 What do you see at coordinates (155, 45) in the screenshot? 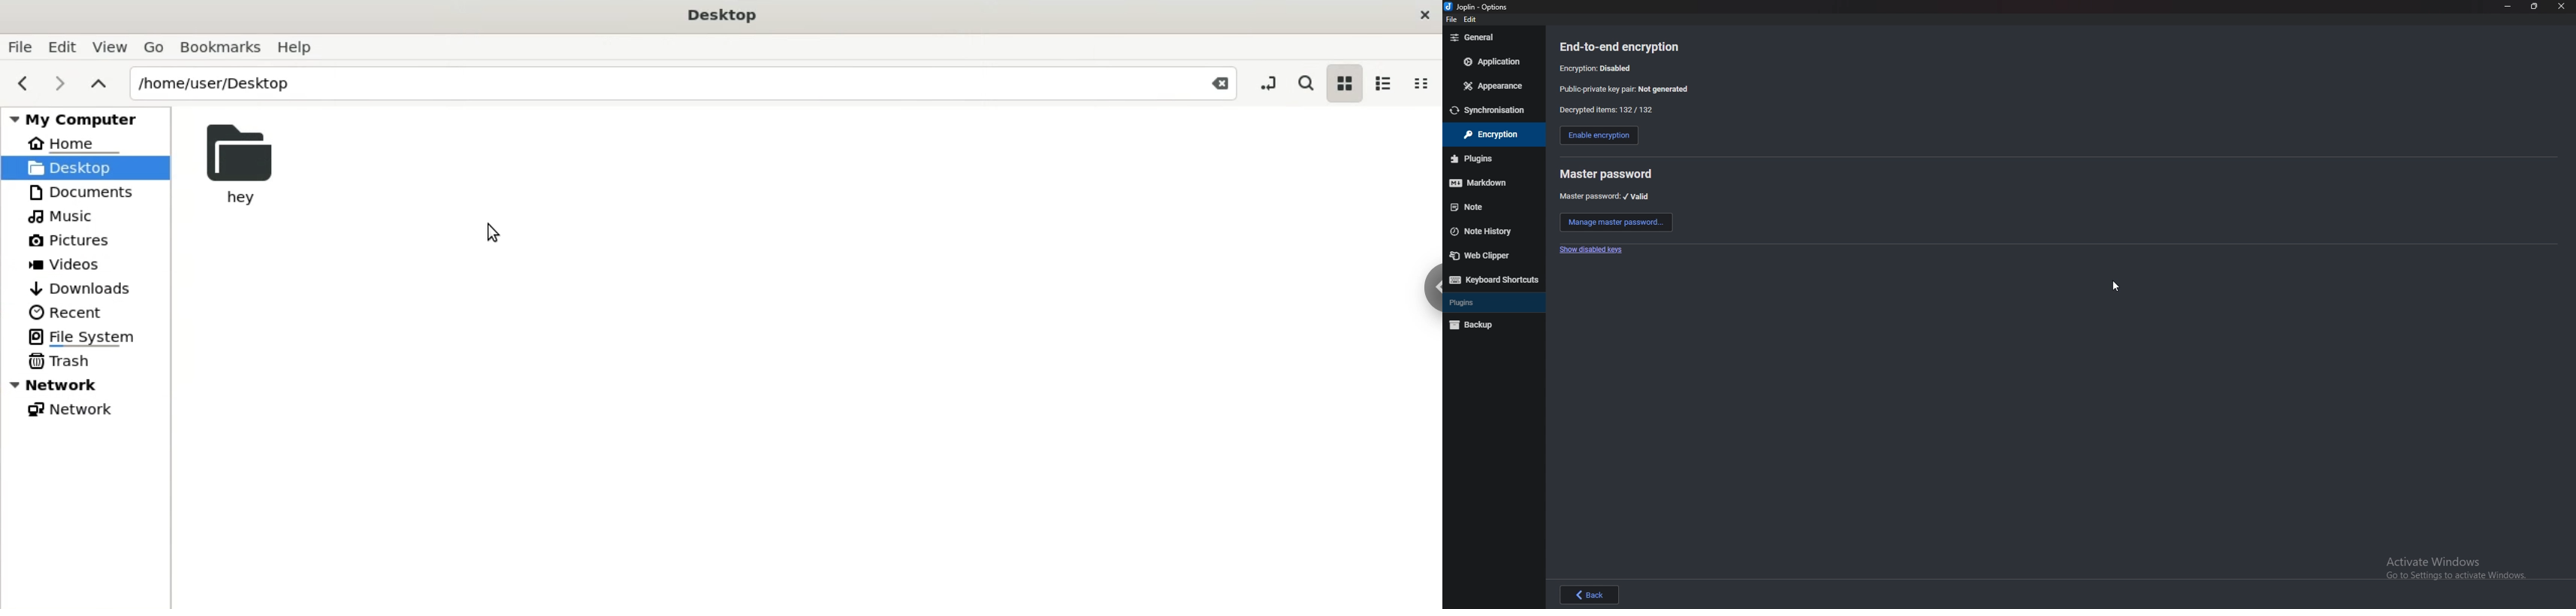
I see `go ` at bounding box center [155, 45].